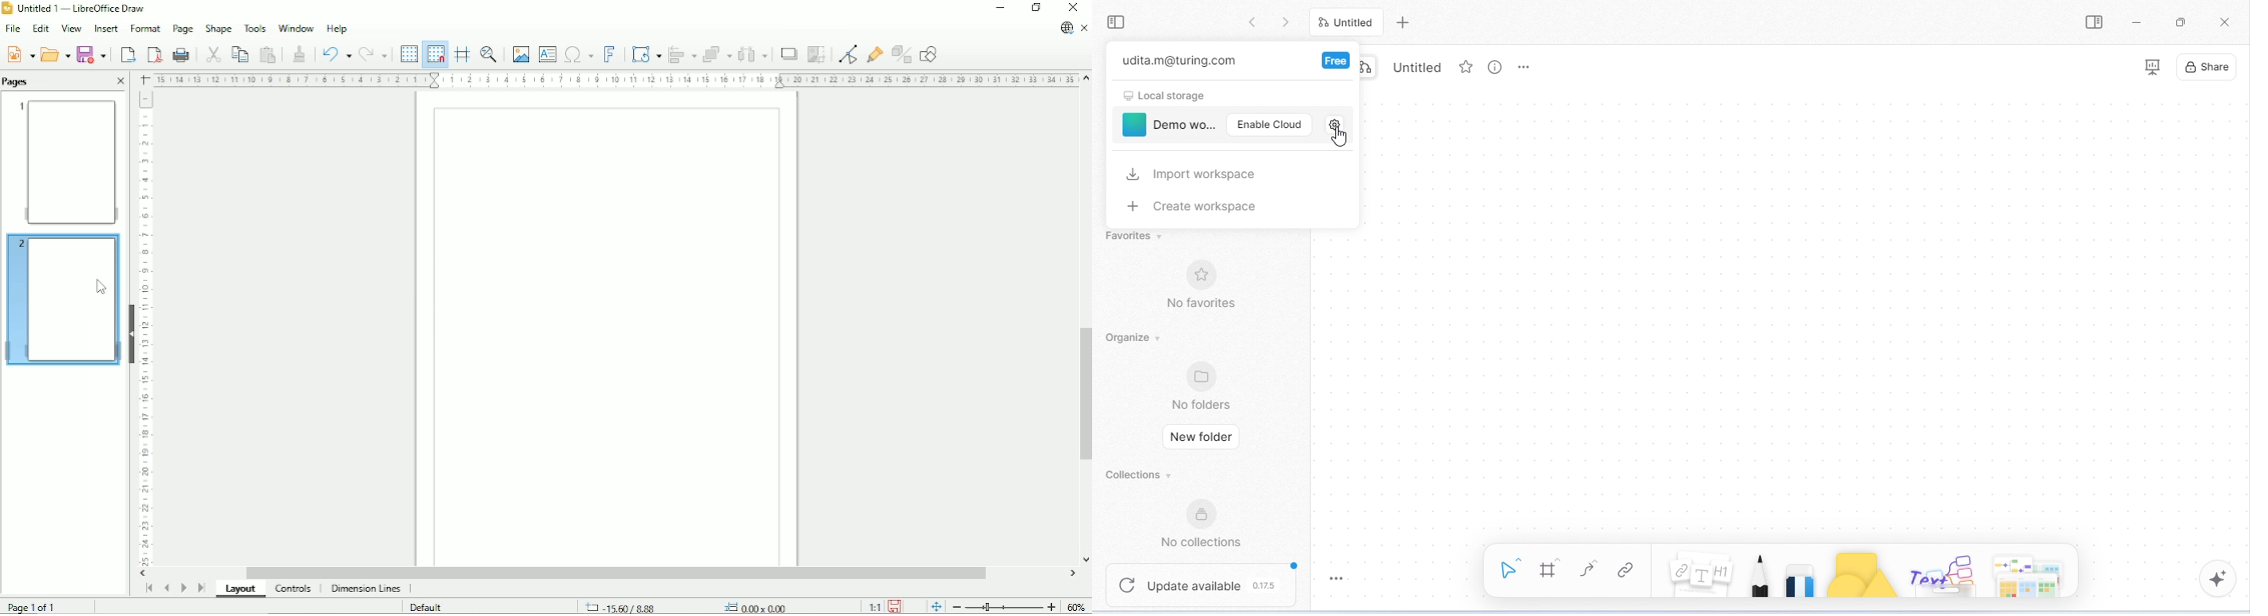 This screenshot has width=2268, height=616. What do you see at coordinates (55, 53) in the screenshot?
I see `Open` at bounding box center [55, 53].